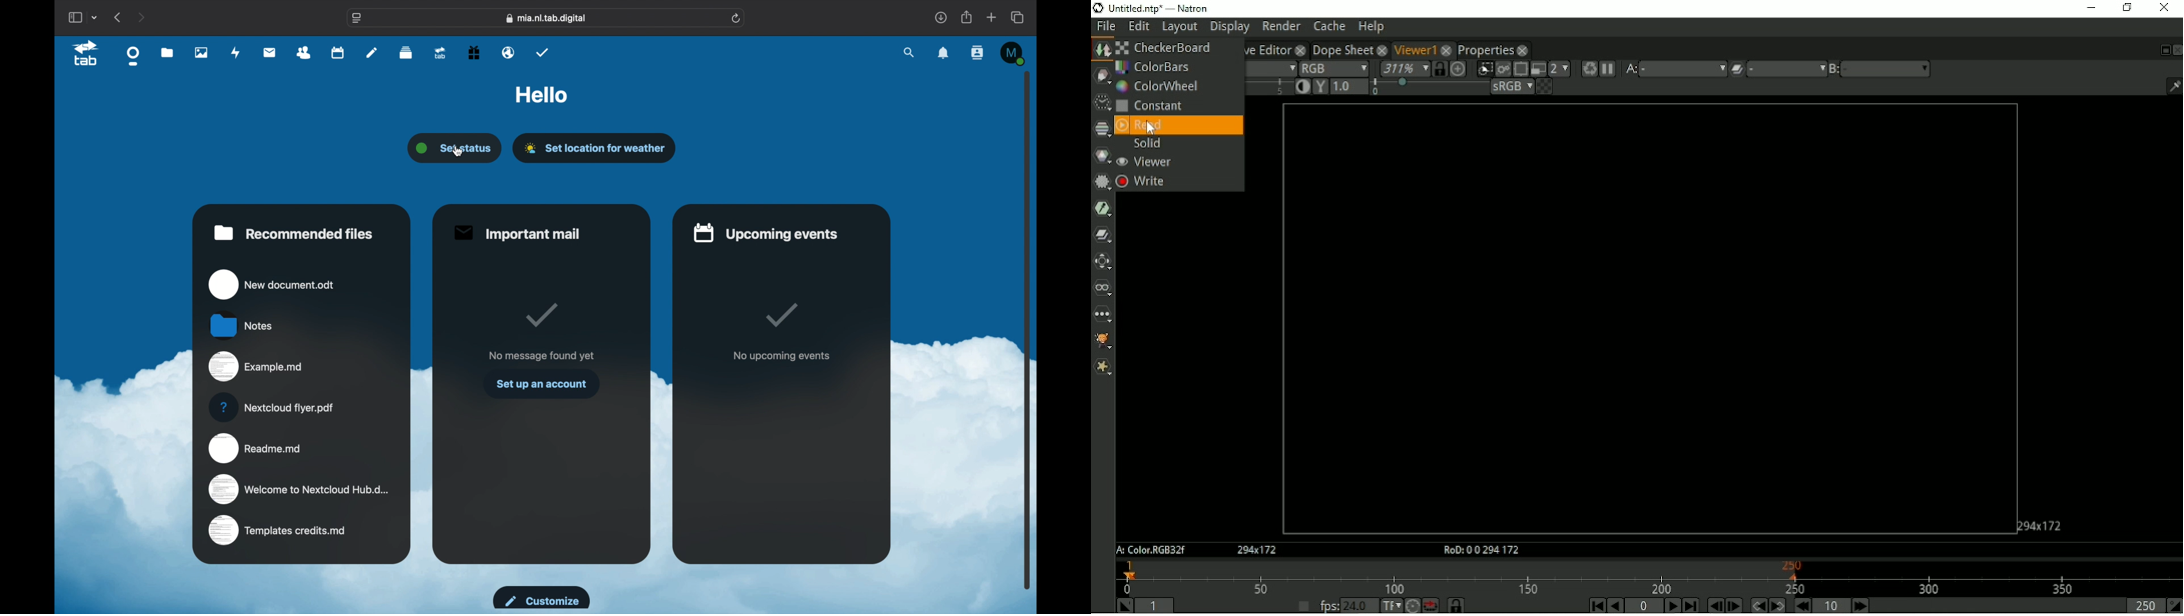 The height and width of the screenshot is (616, 2184). Describe the element at coordinates (238, 52) in the screenshot. I see `activity` at that location.